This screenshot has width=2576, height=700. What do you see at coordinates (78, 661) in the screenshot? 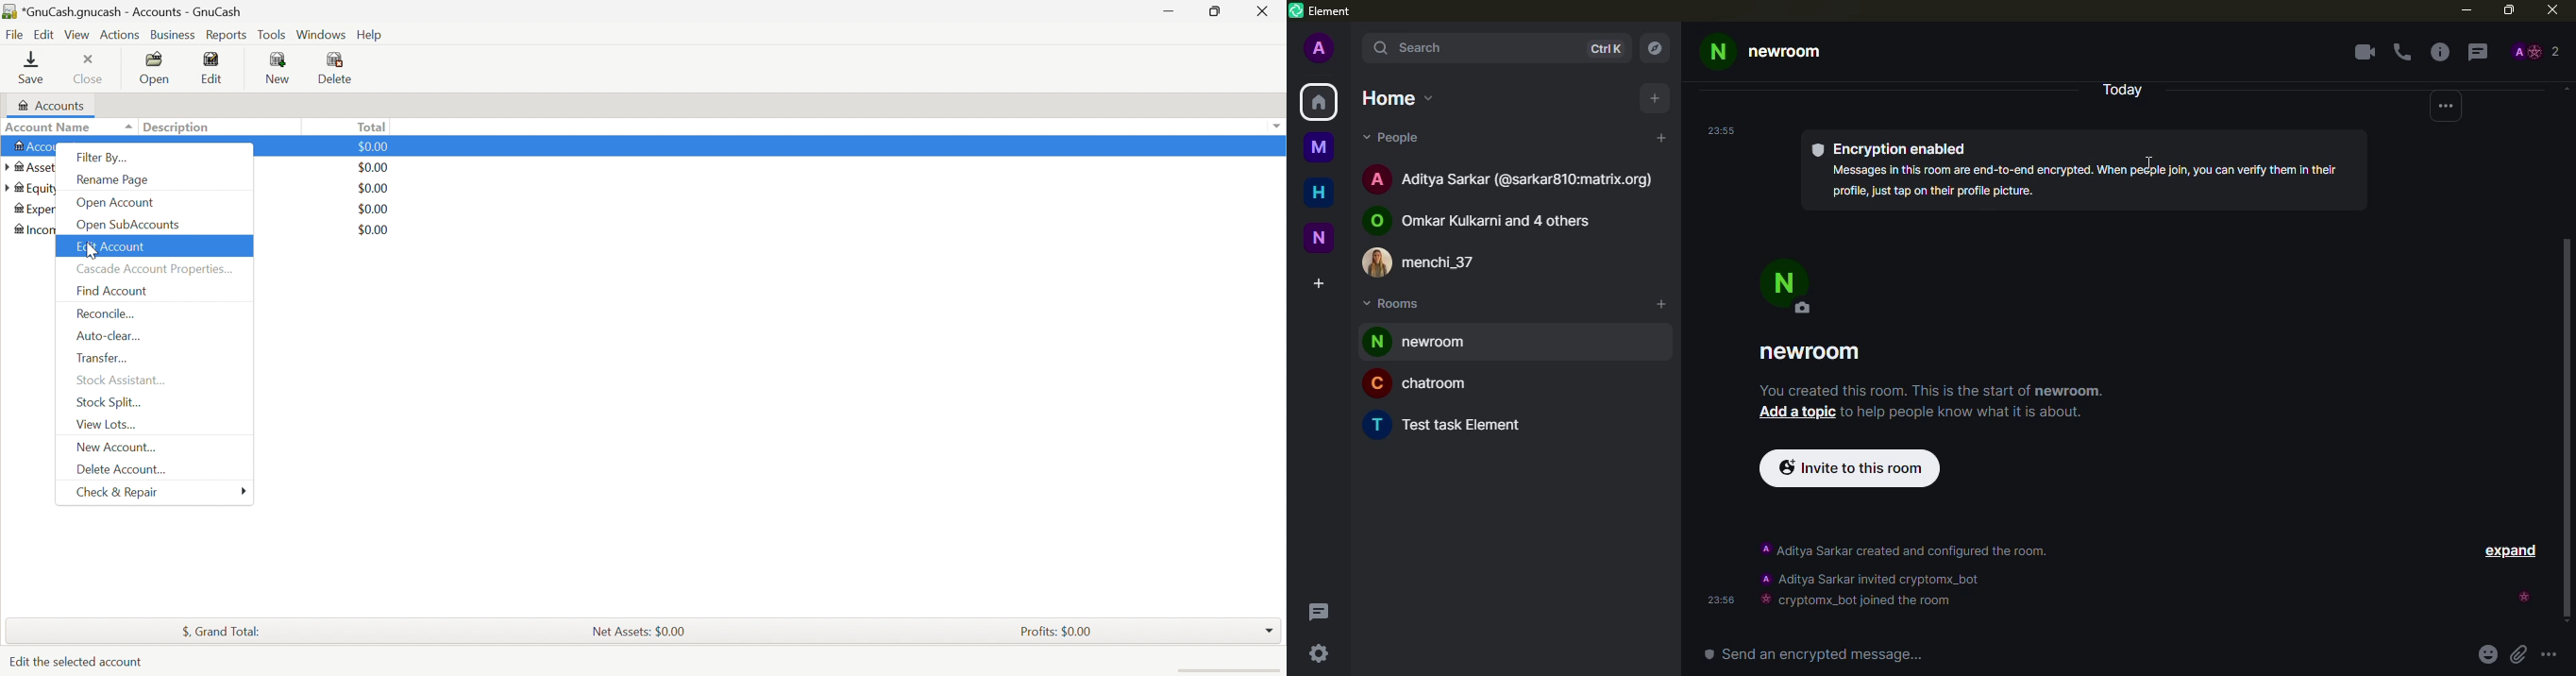
I see `Edit the selected account` at bounding box center [78, 661].